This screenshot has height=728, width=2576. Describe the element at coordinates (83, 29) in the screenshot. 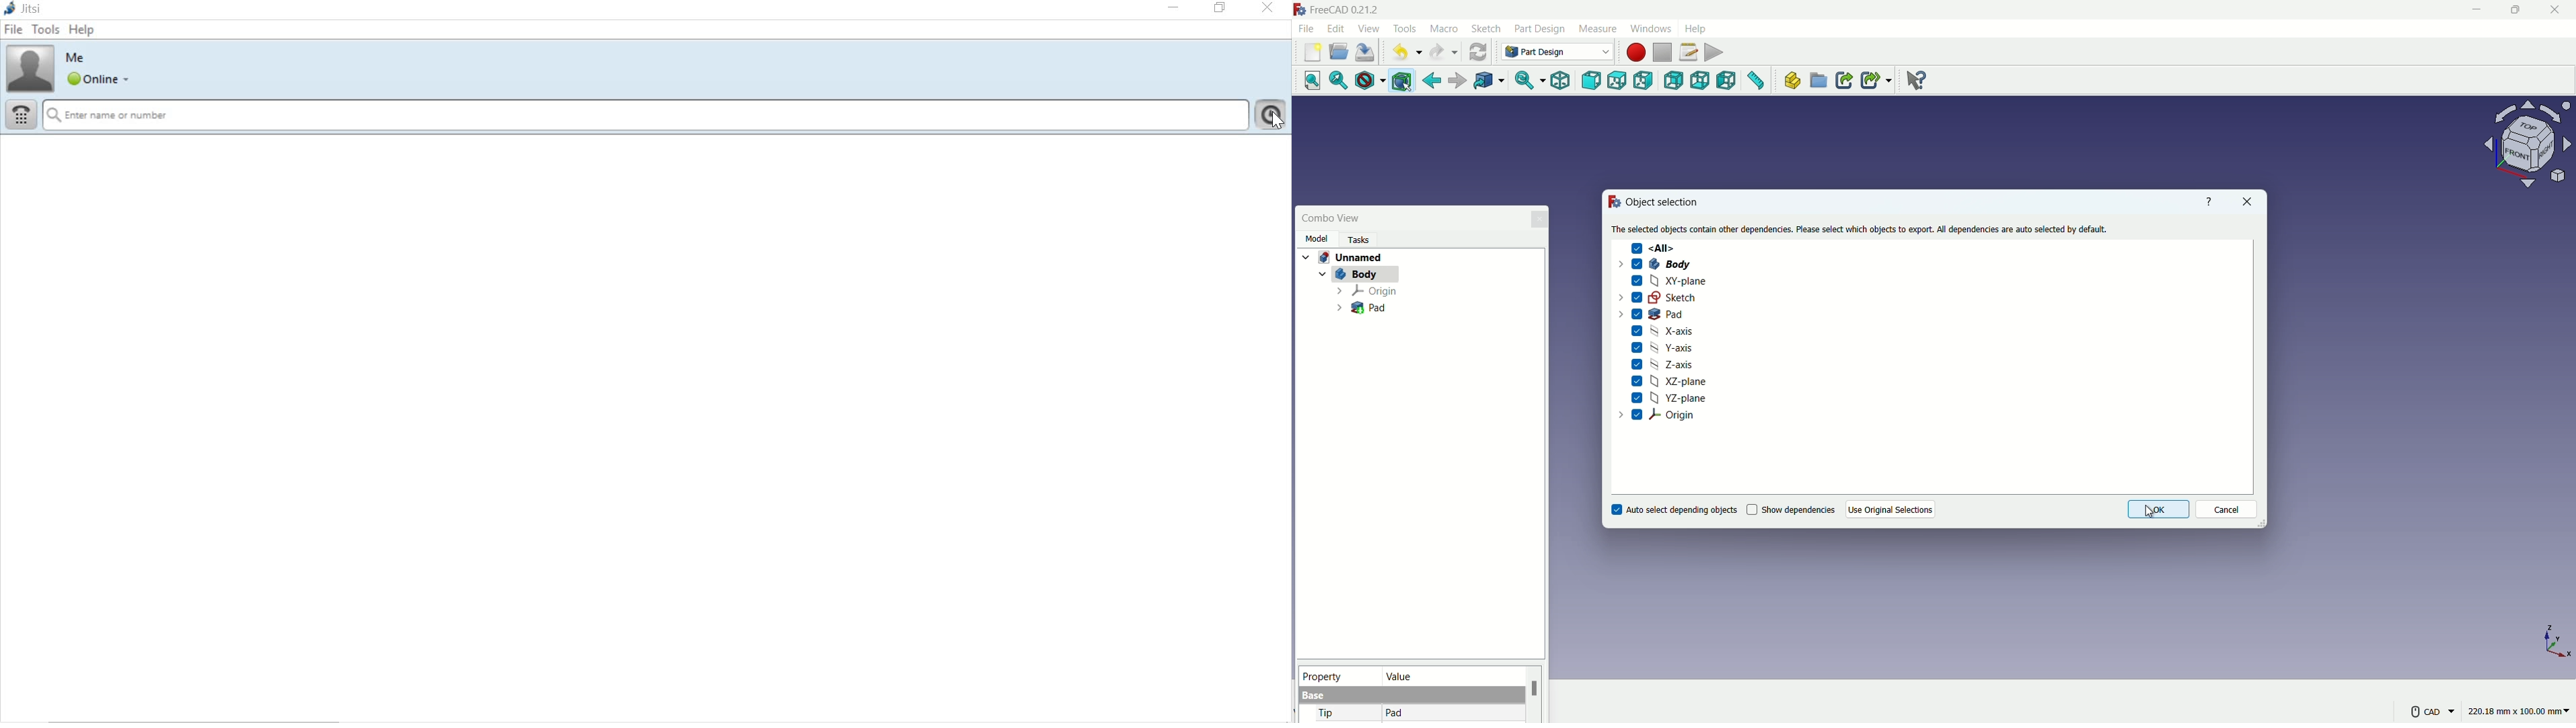

I see `help` at that location.